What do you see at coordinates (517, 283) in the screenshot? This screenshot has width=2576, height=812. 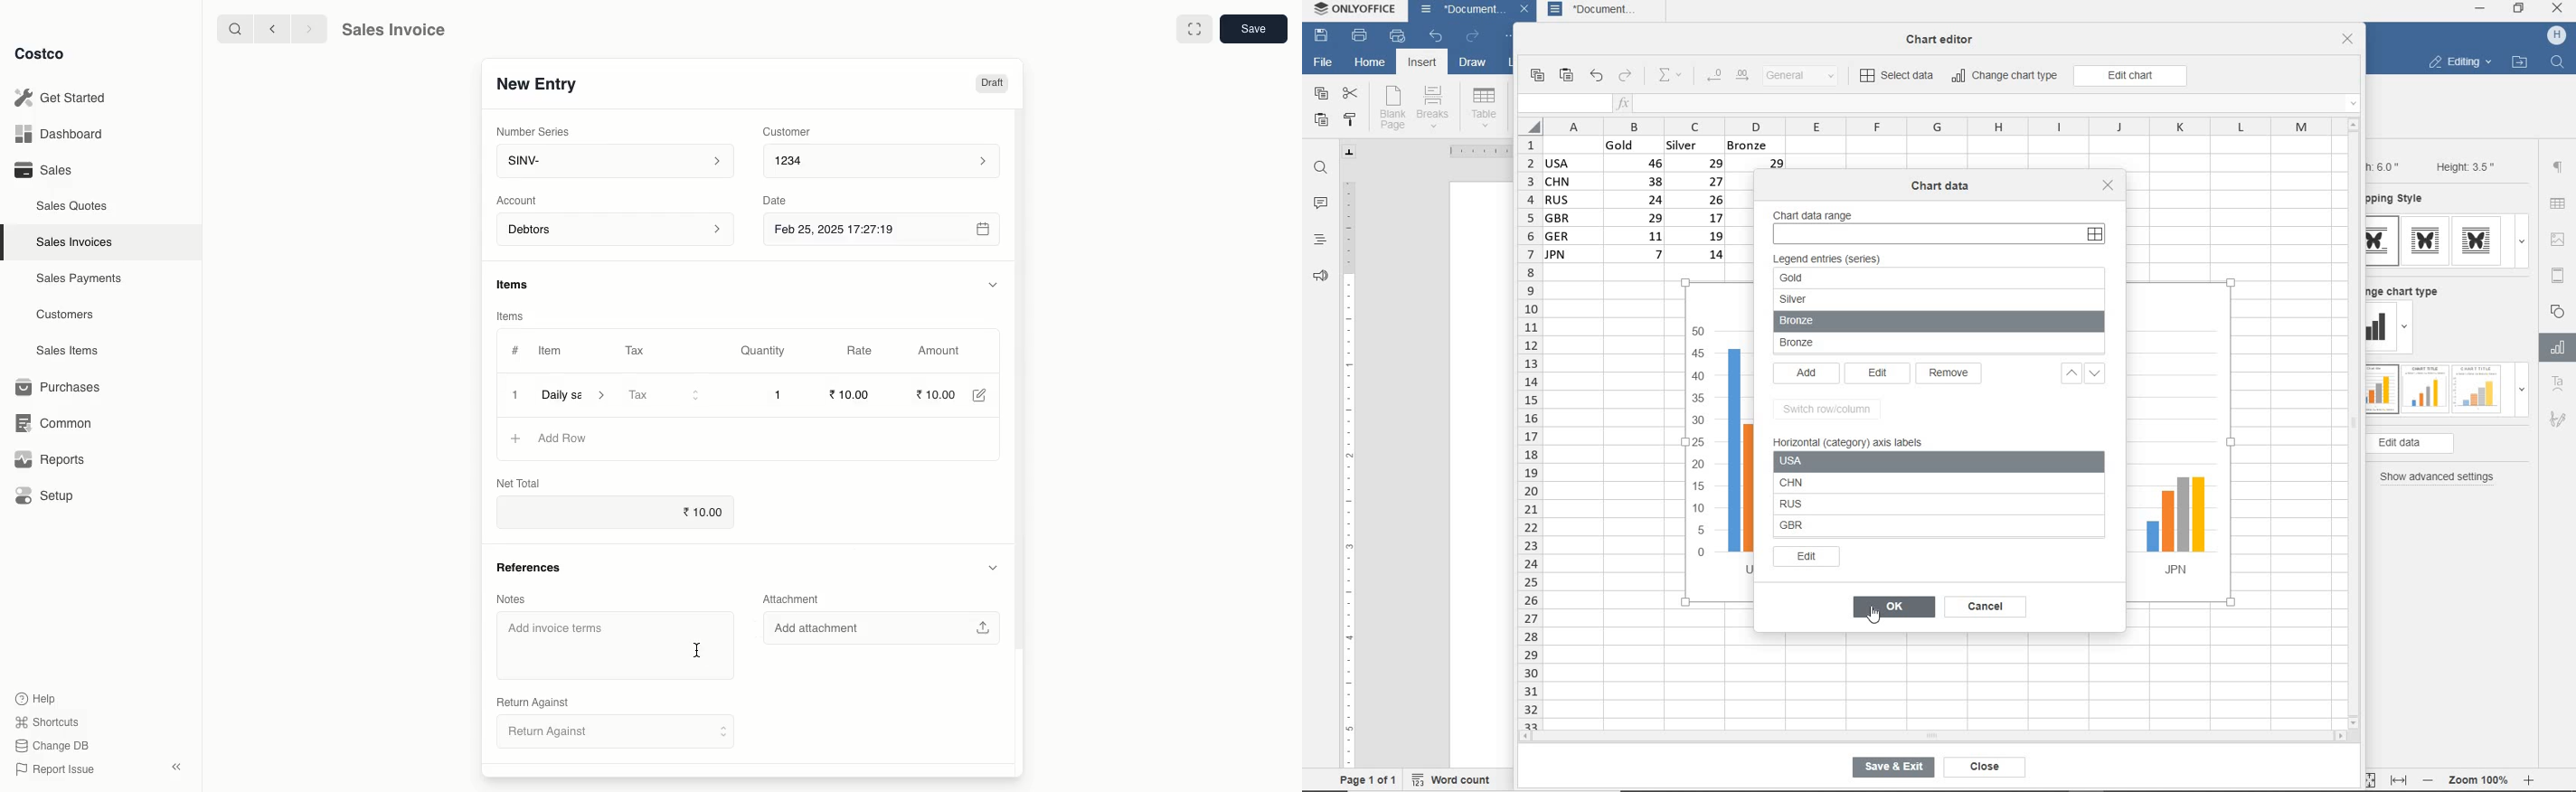 I see `` at bounding box center [517, 283].